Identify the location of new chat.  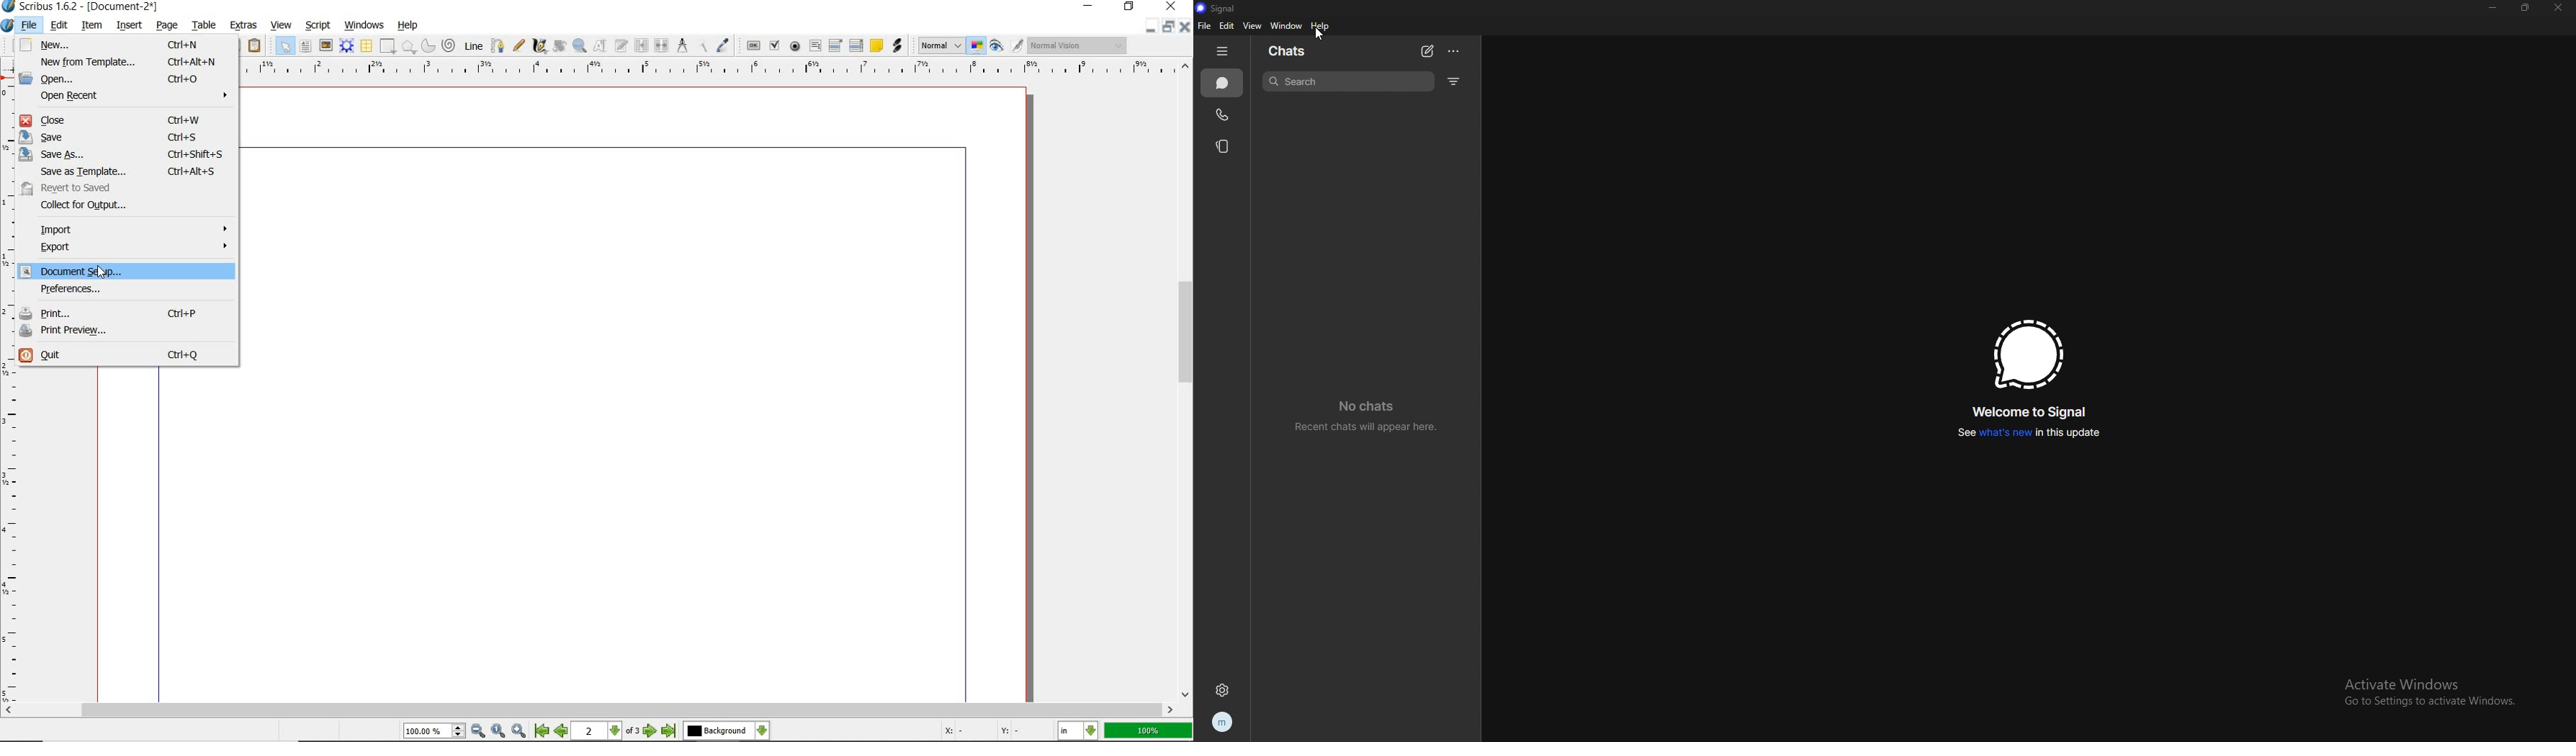
(1427, 52).